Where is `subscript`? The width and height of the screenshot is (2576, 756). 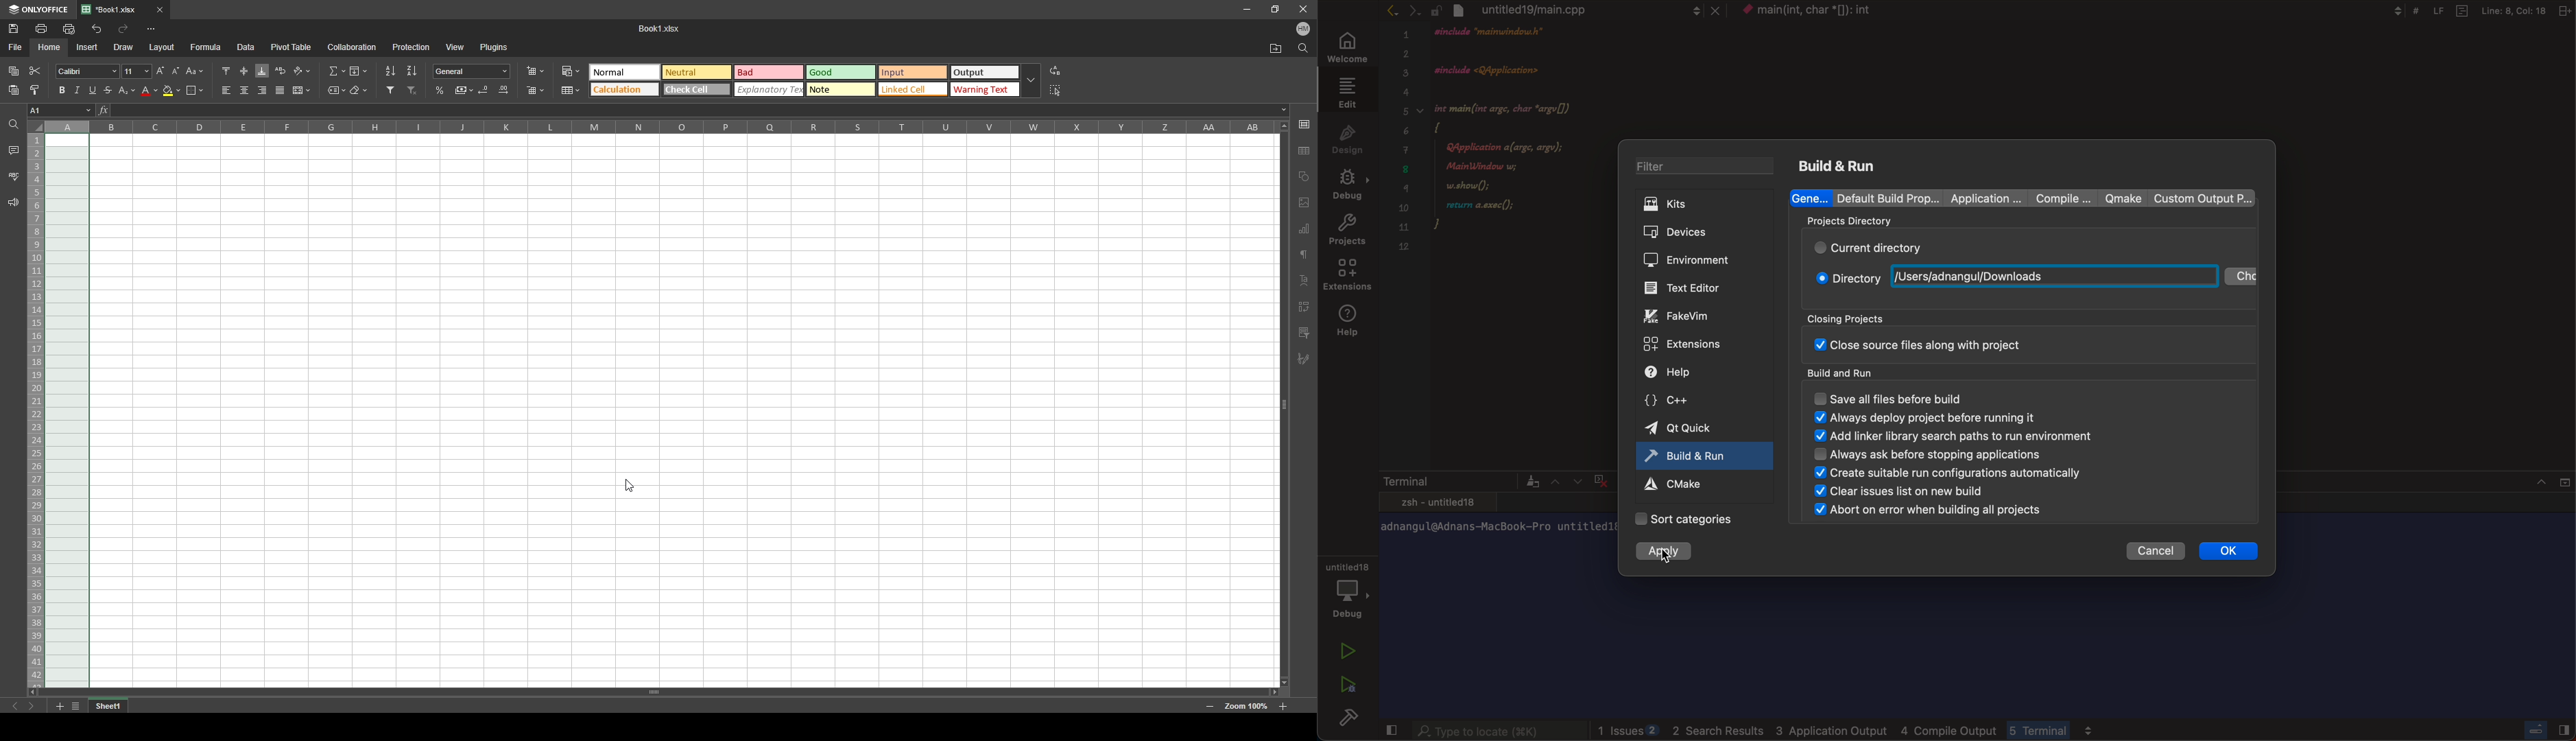
subscript is located at coordinates (128, 90).